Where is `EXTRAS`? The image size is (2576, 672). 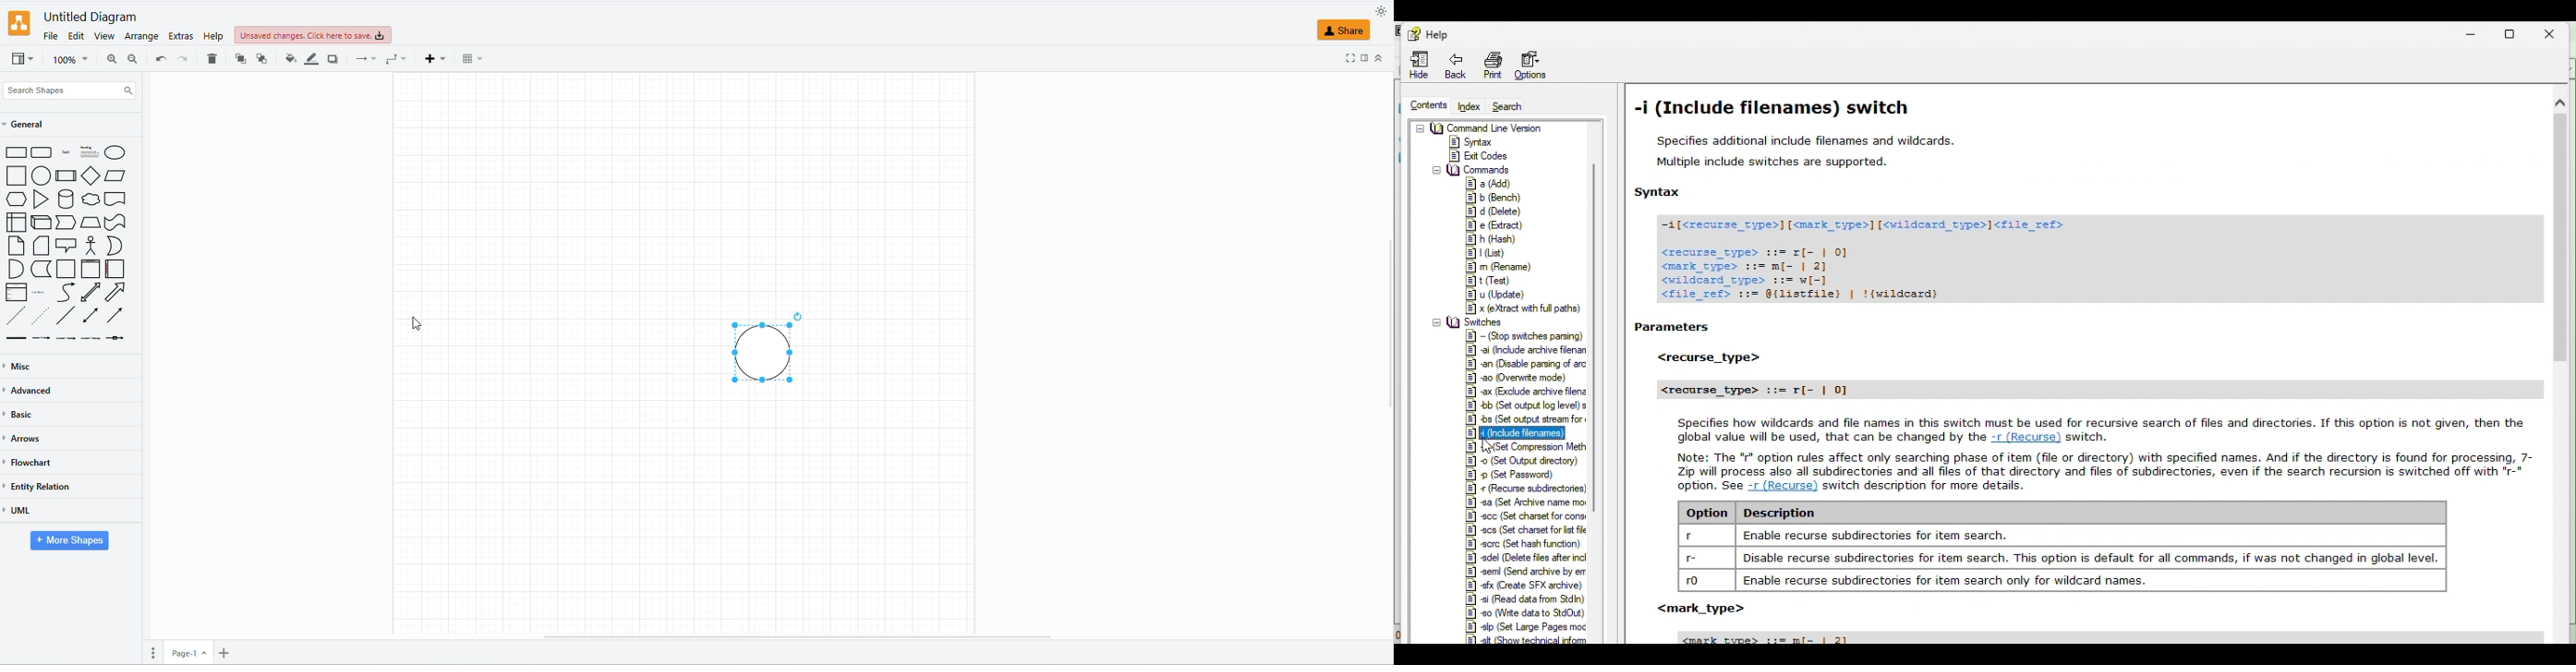
EXTRAS is located at coordinates (180, 36).